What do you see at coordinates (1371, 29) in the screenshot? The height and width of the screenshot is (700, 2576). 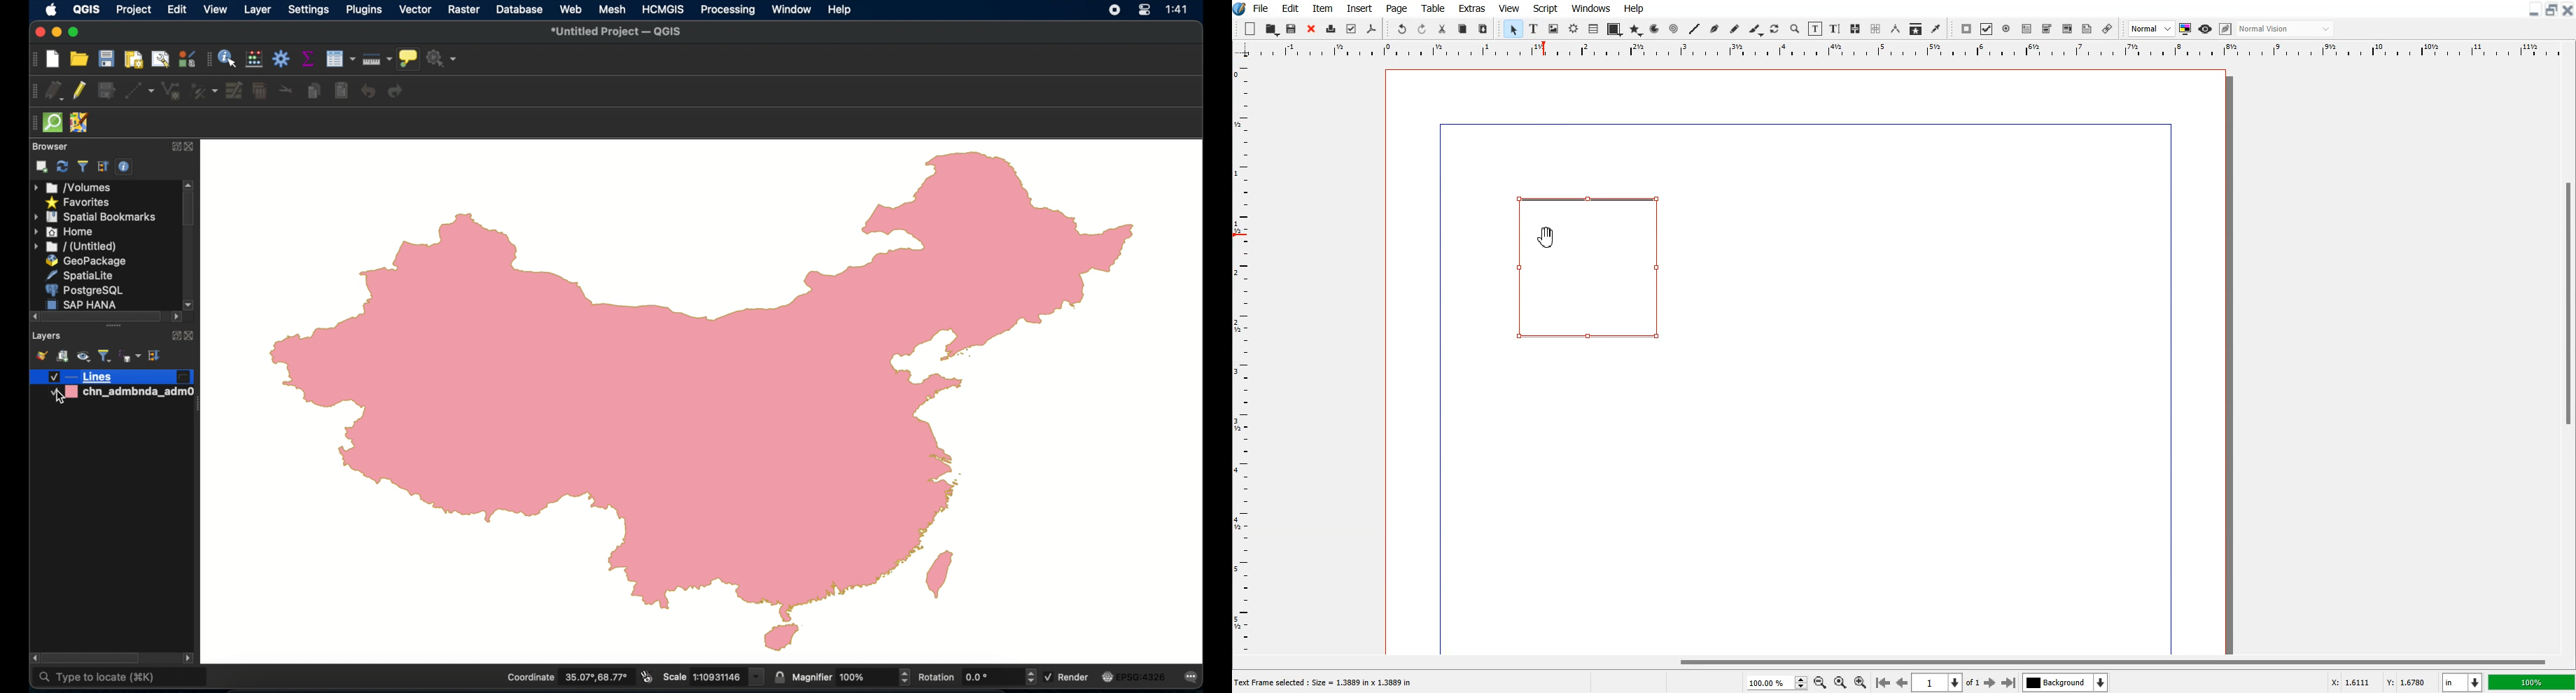 I see `Save as PDF` at bounding box center [1371, 29].